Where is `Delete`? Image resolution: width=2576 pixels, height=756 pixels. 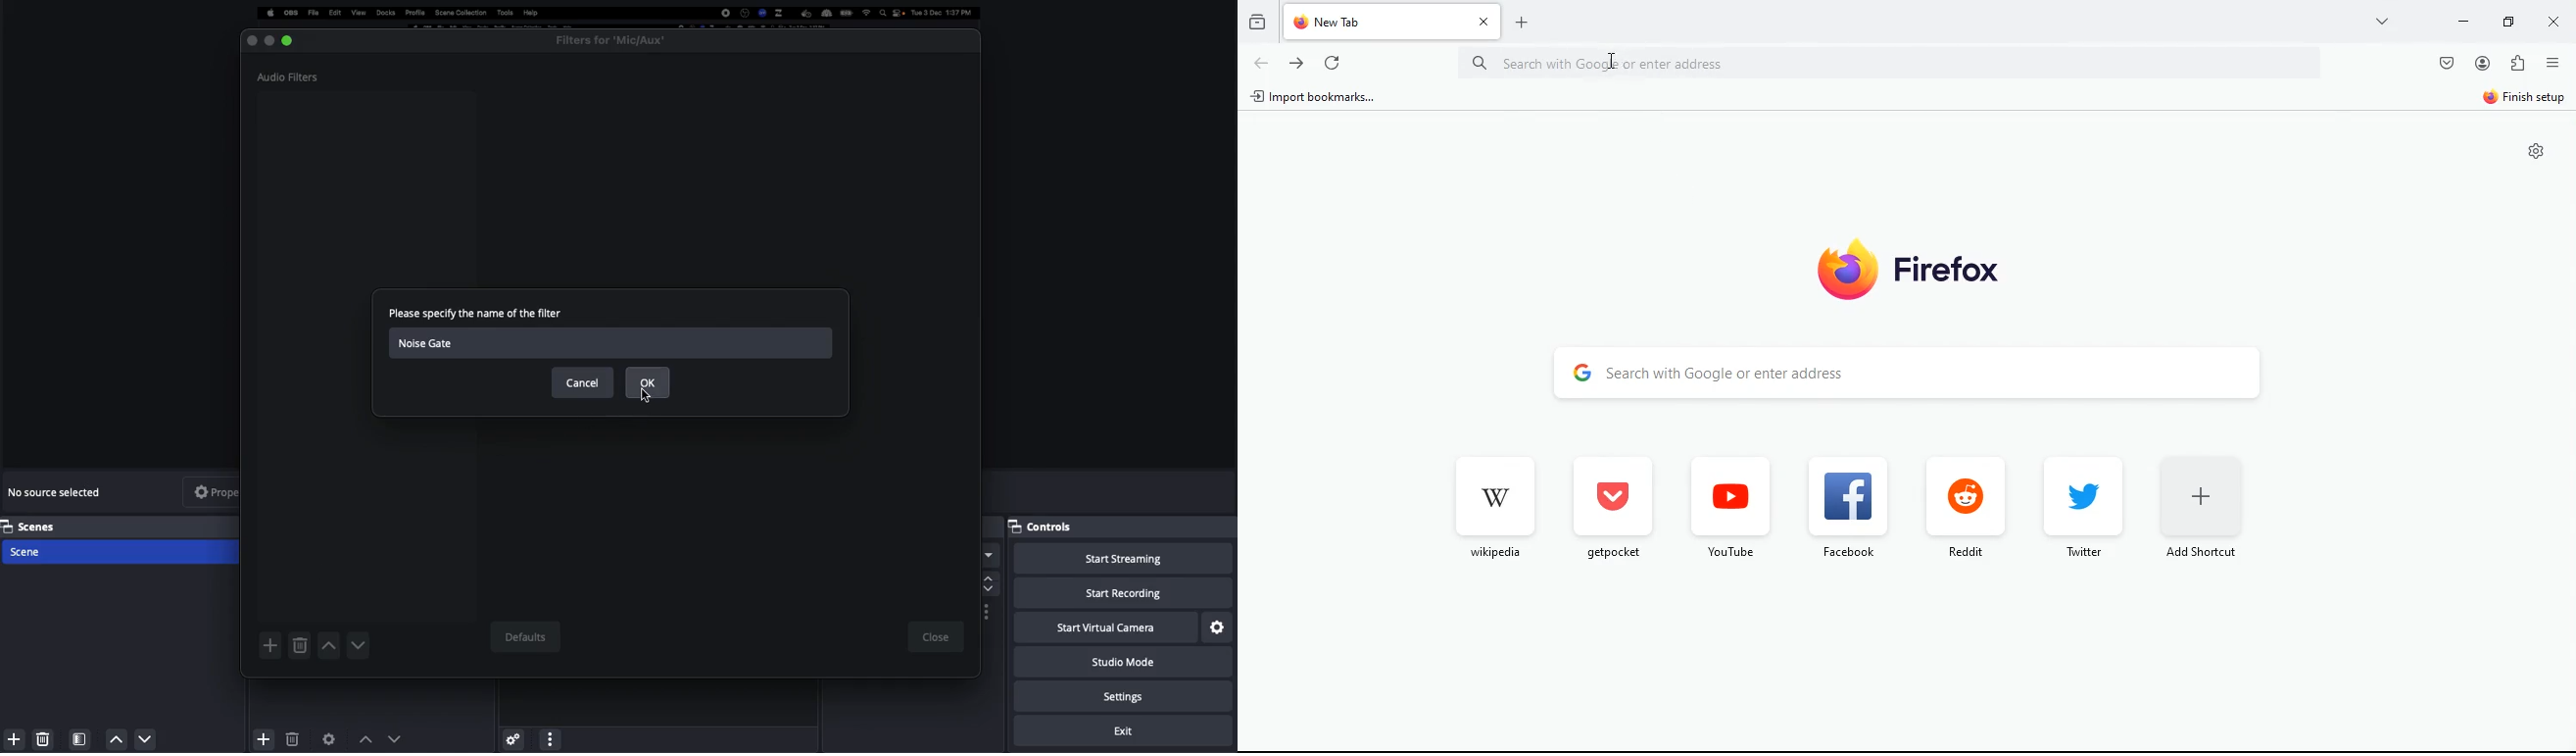
Delete is located at coordinates (299, 646).